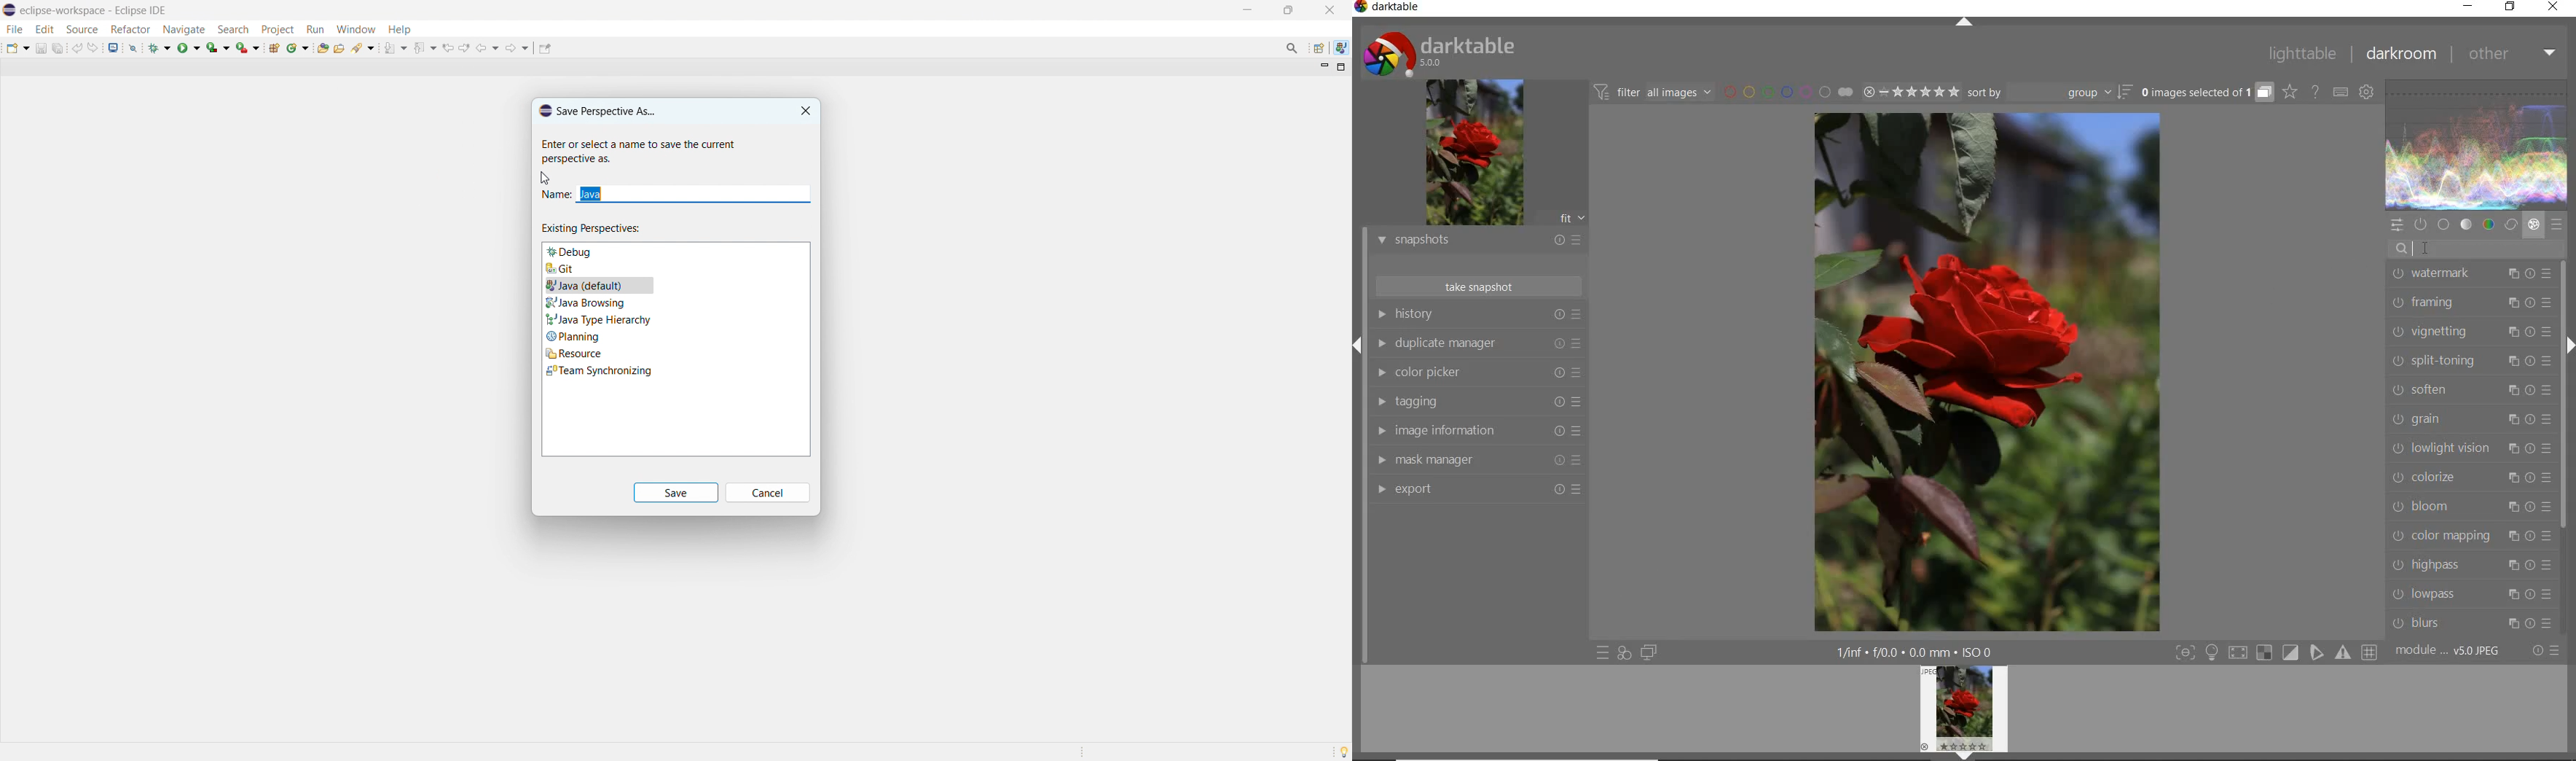 The width and height of the screenshot is (2576, 784). Describe the element at coordinates (1442, 52) in the screenshot. I see `system logo` at that location.